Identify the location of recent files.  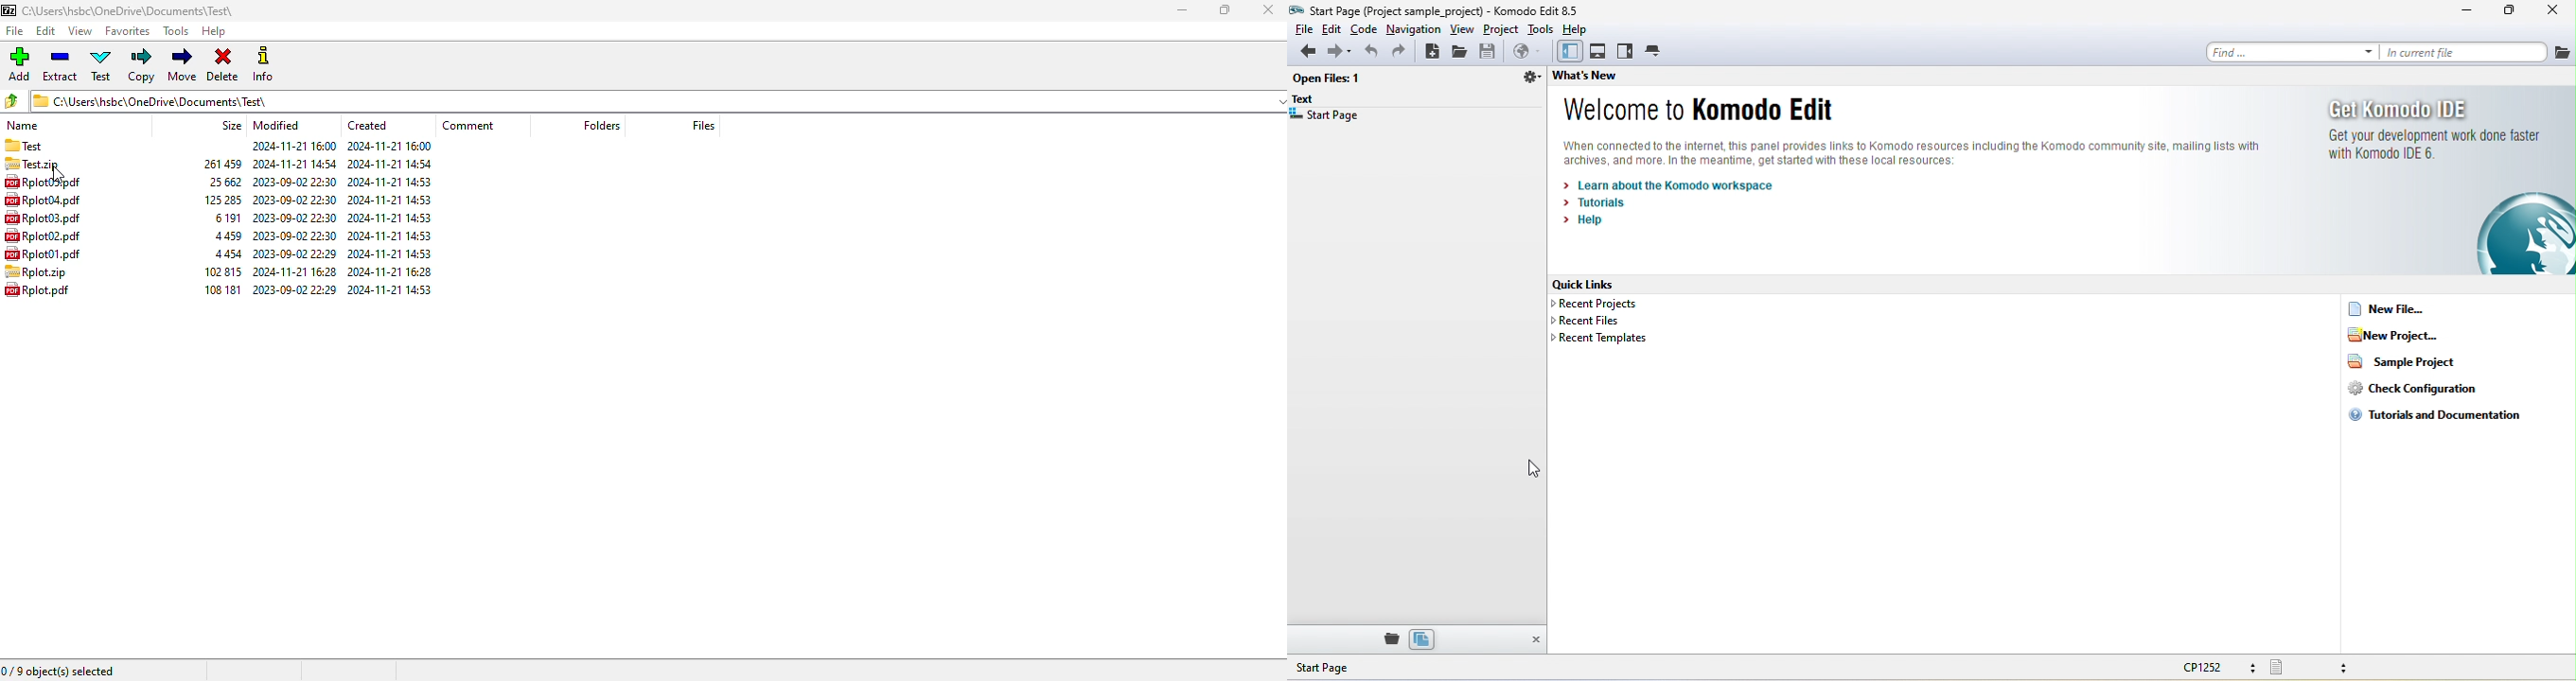
(1592, 322).